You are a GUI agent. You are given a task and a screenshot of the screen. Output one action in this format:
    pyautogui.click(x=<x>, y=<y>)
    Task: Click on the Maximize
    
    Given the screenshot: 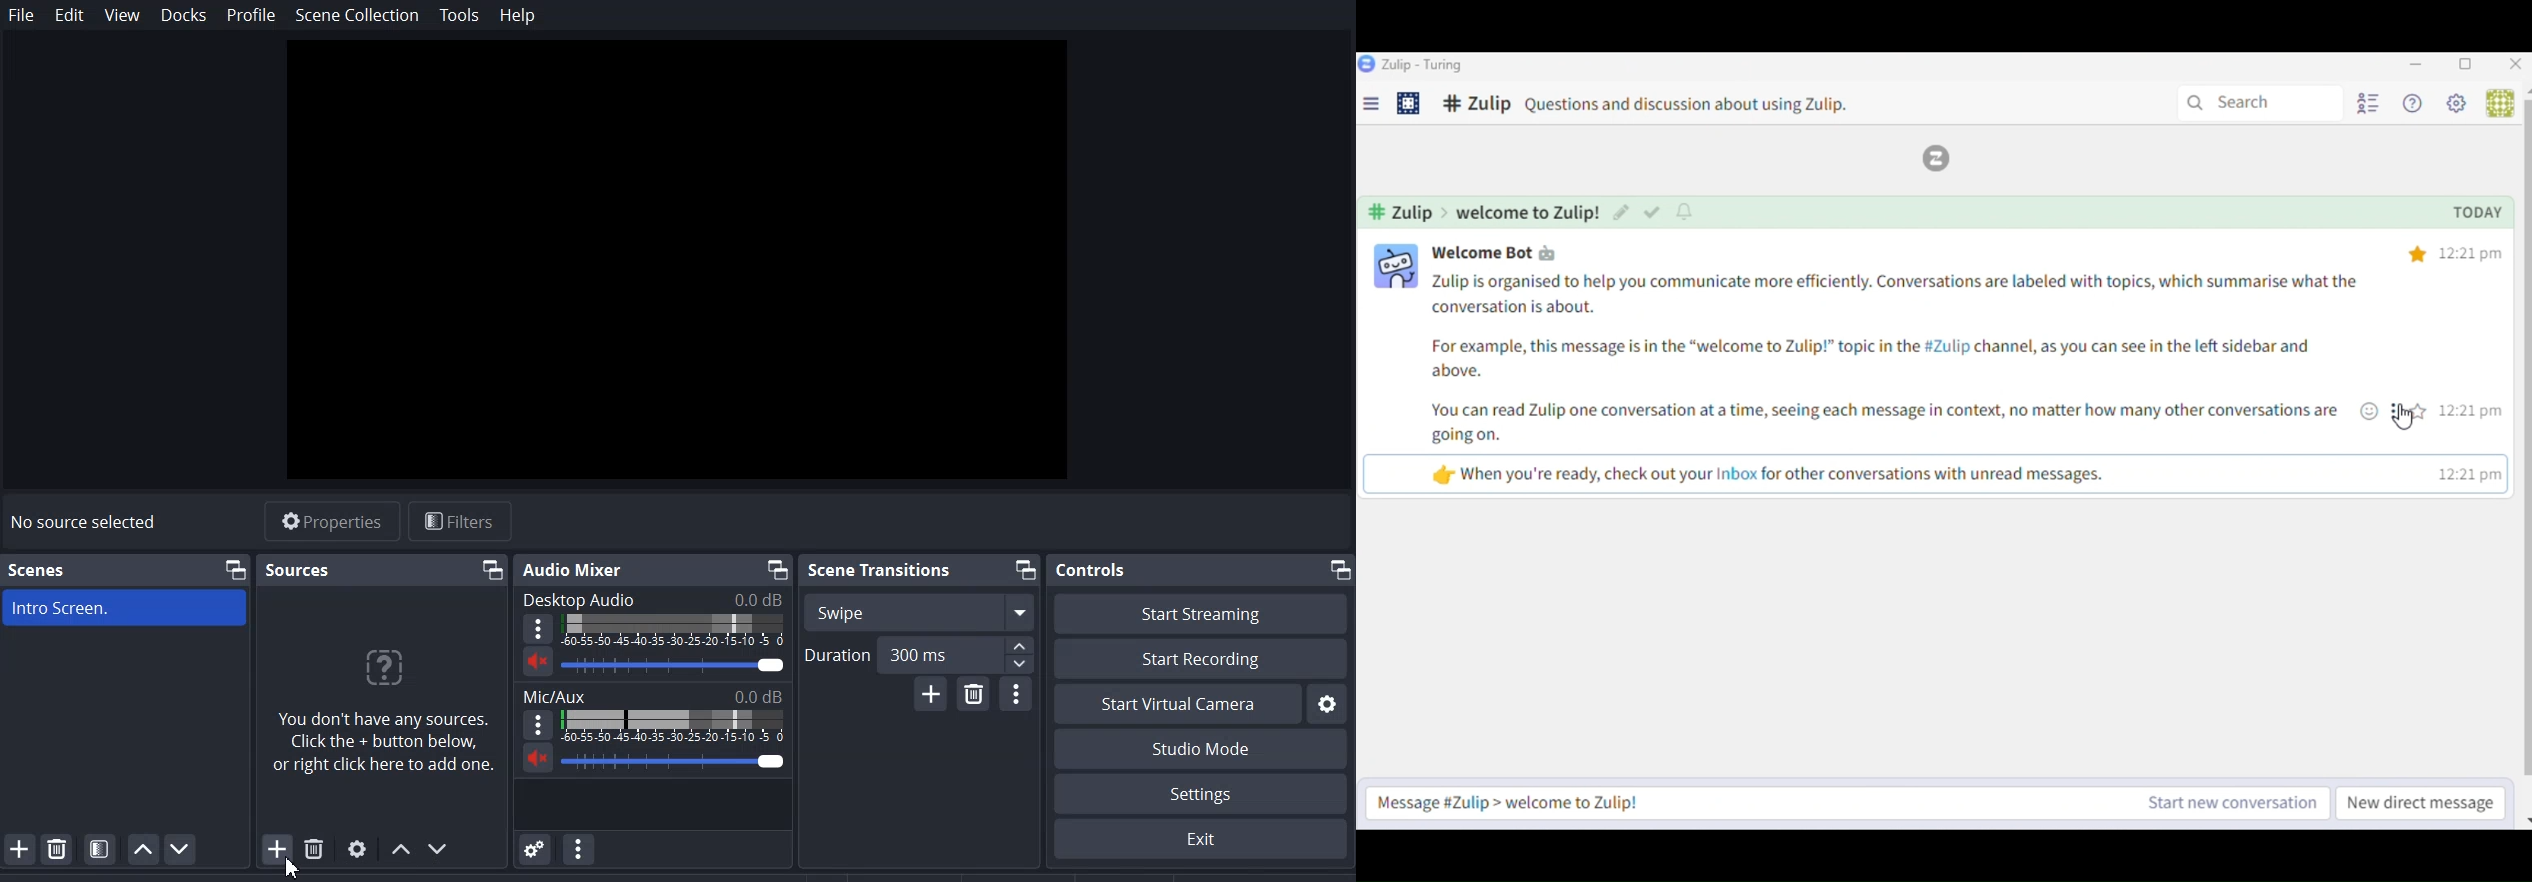 What is the action you would take?
    pyautogui.click(x=1339, y=568)
    